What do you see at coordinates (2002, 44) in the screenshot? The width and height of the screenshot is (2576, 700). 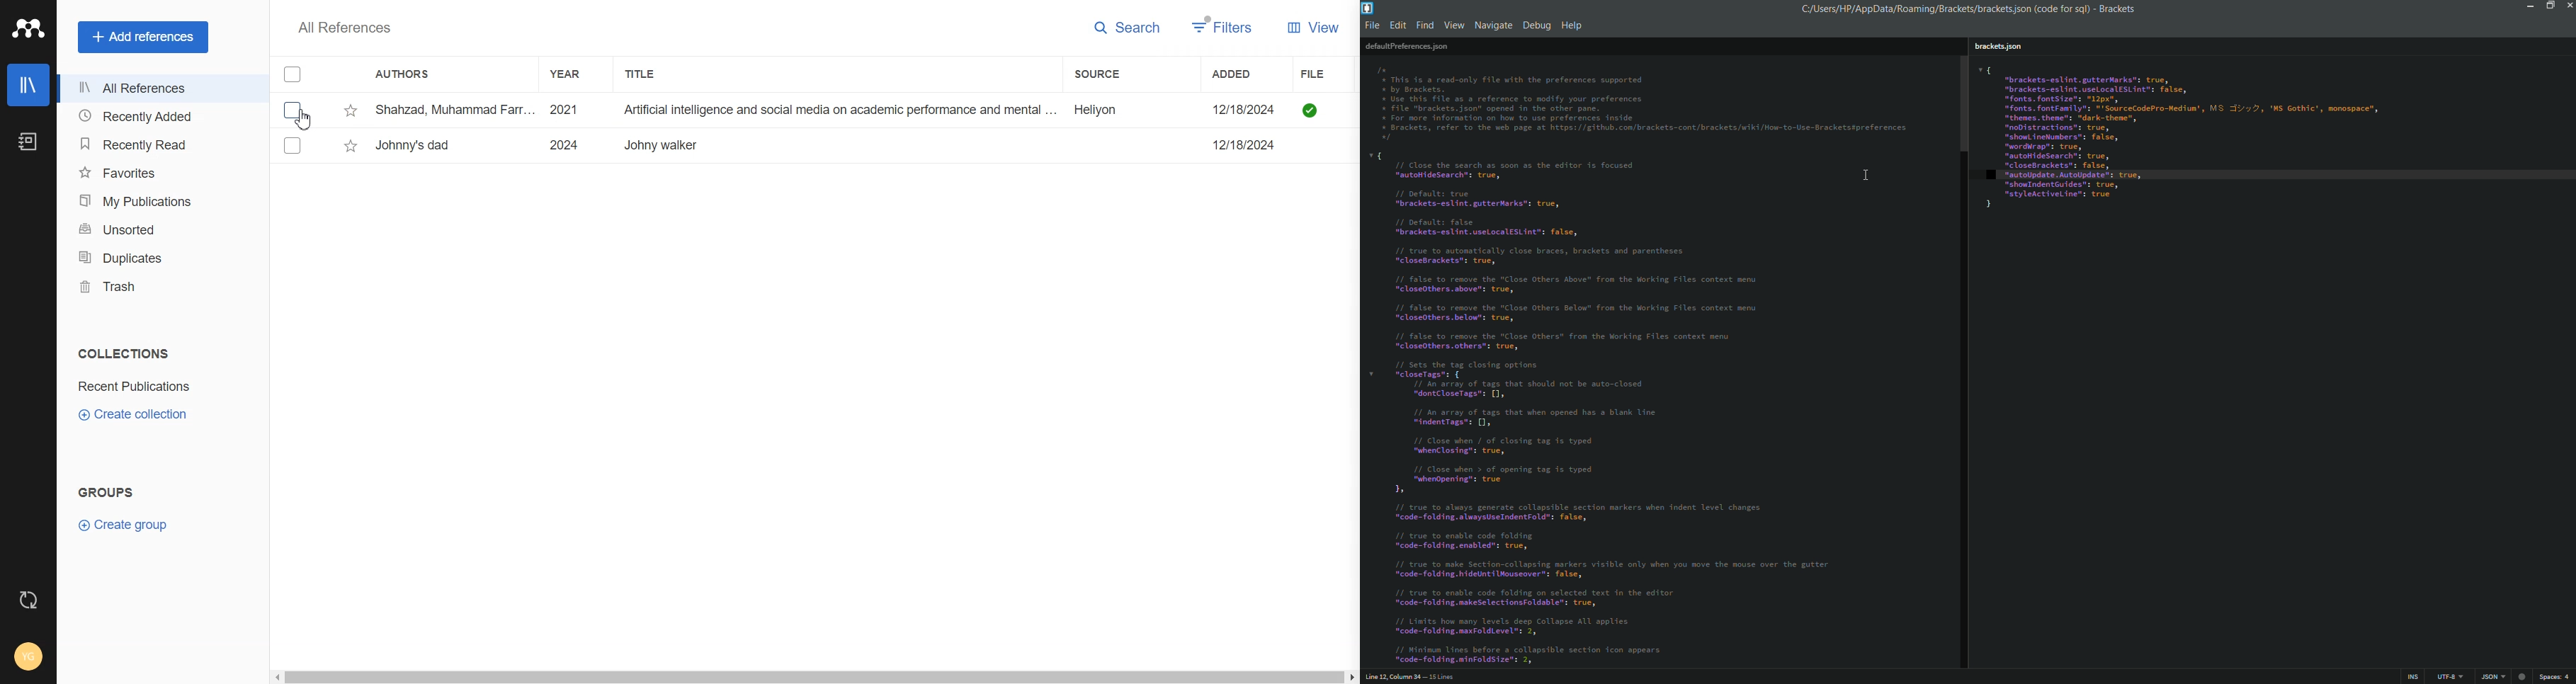 I see `brackets.json` at bounding box center [2002, 44].